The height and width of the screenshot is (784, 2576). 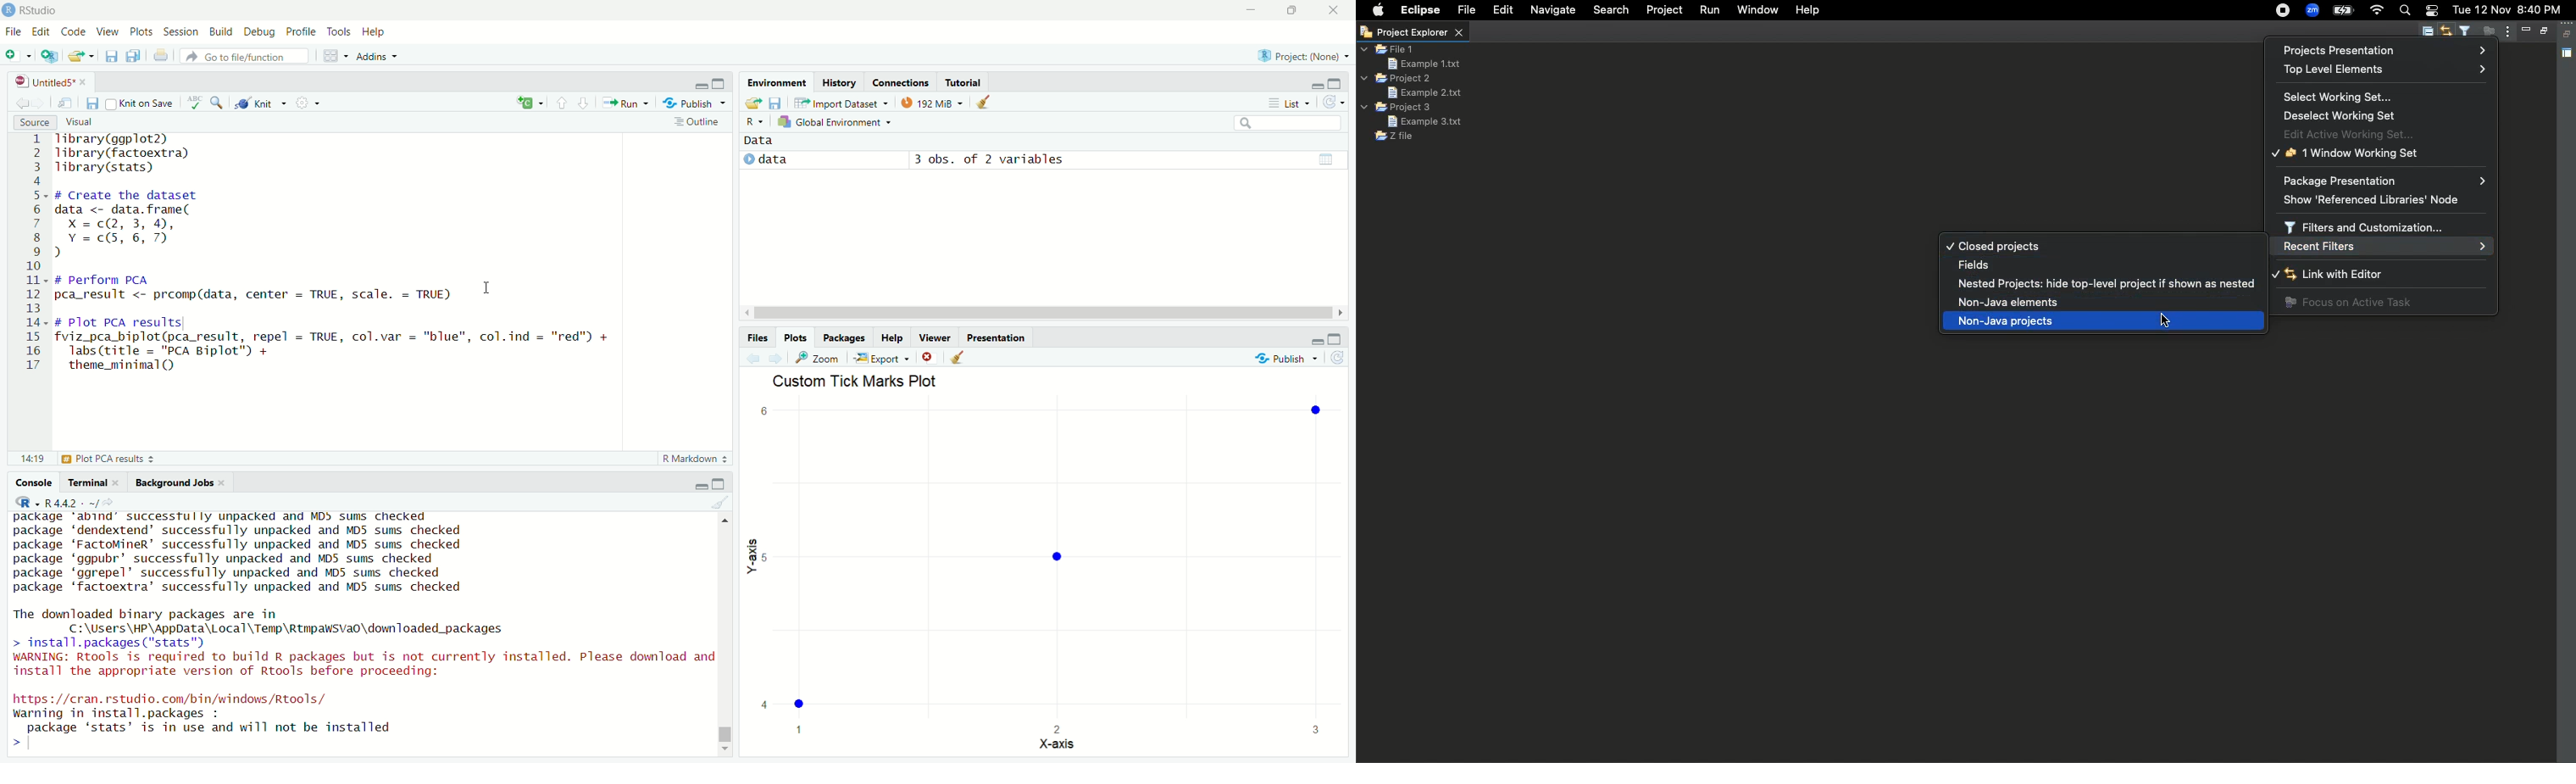 I want to click on custom tick marks plot, so click(x=1048, y=566).